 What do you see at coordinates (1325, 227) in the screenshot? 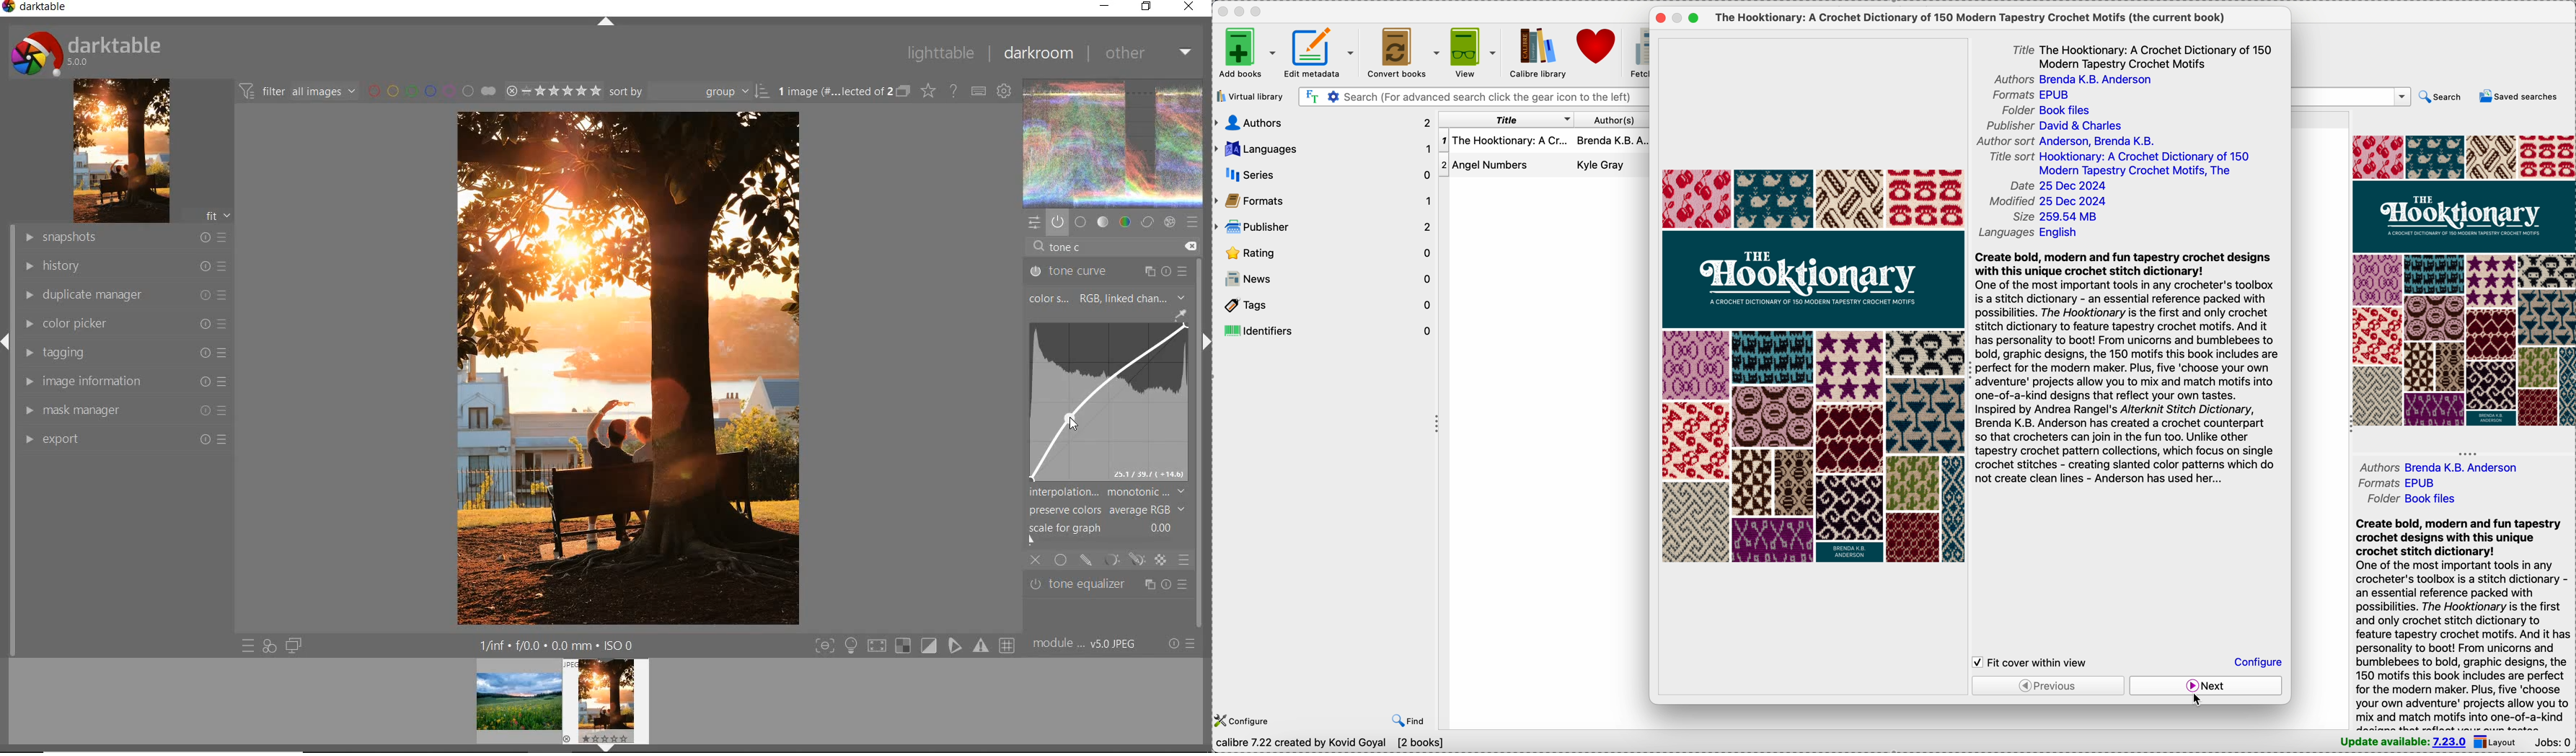
I see `publisher` at bounding box center [1325, 227].